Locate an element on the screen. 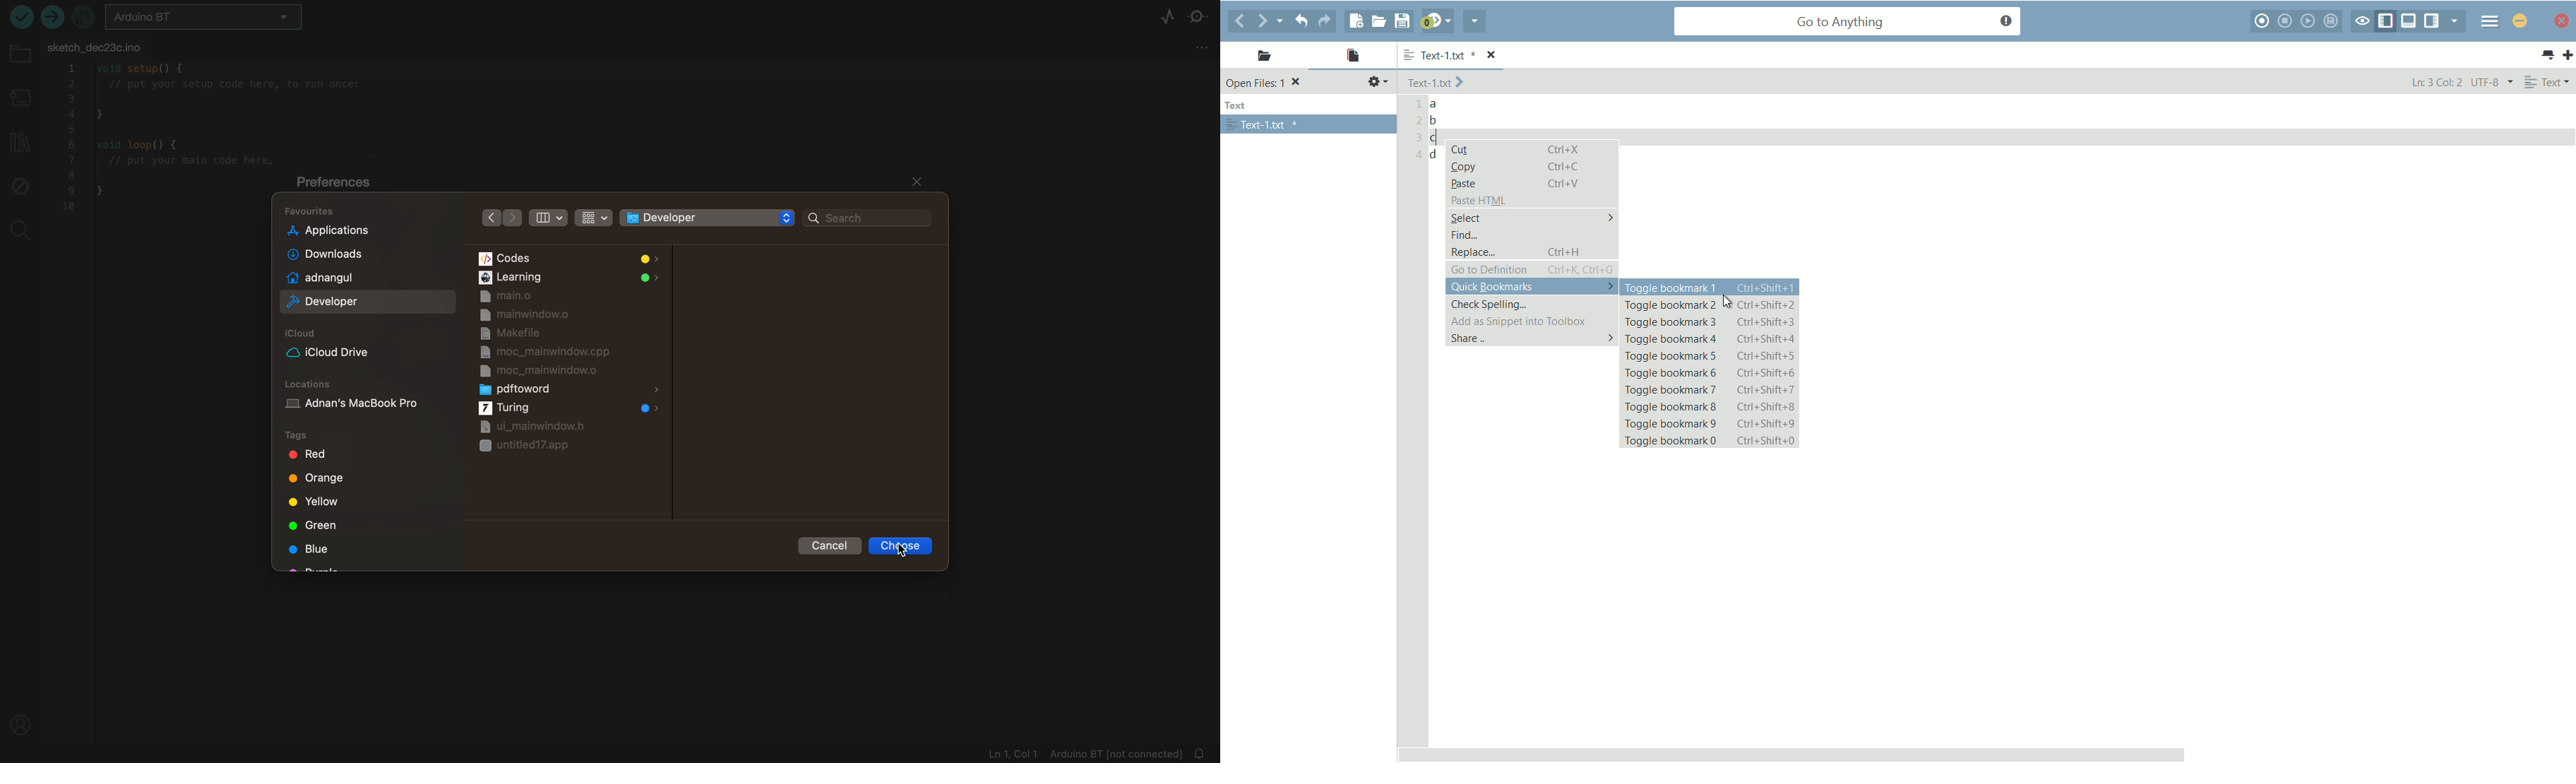  Text is located at coordinates (2549, 82).